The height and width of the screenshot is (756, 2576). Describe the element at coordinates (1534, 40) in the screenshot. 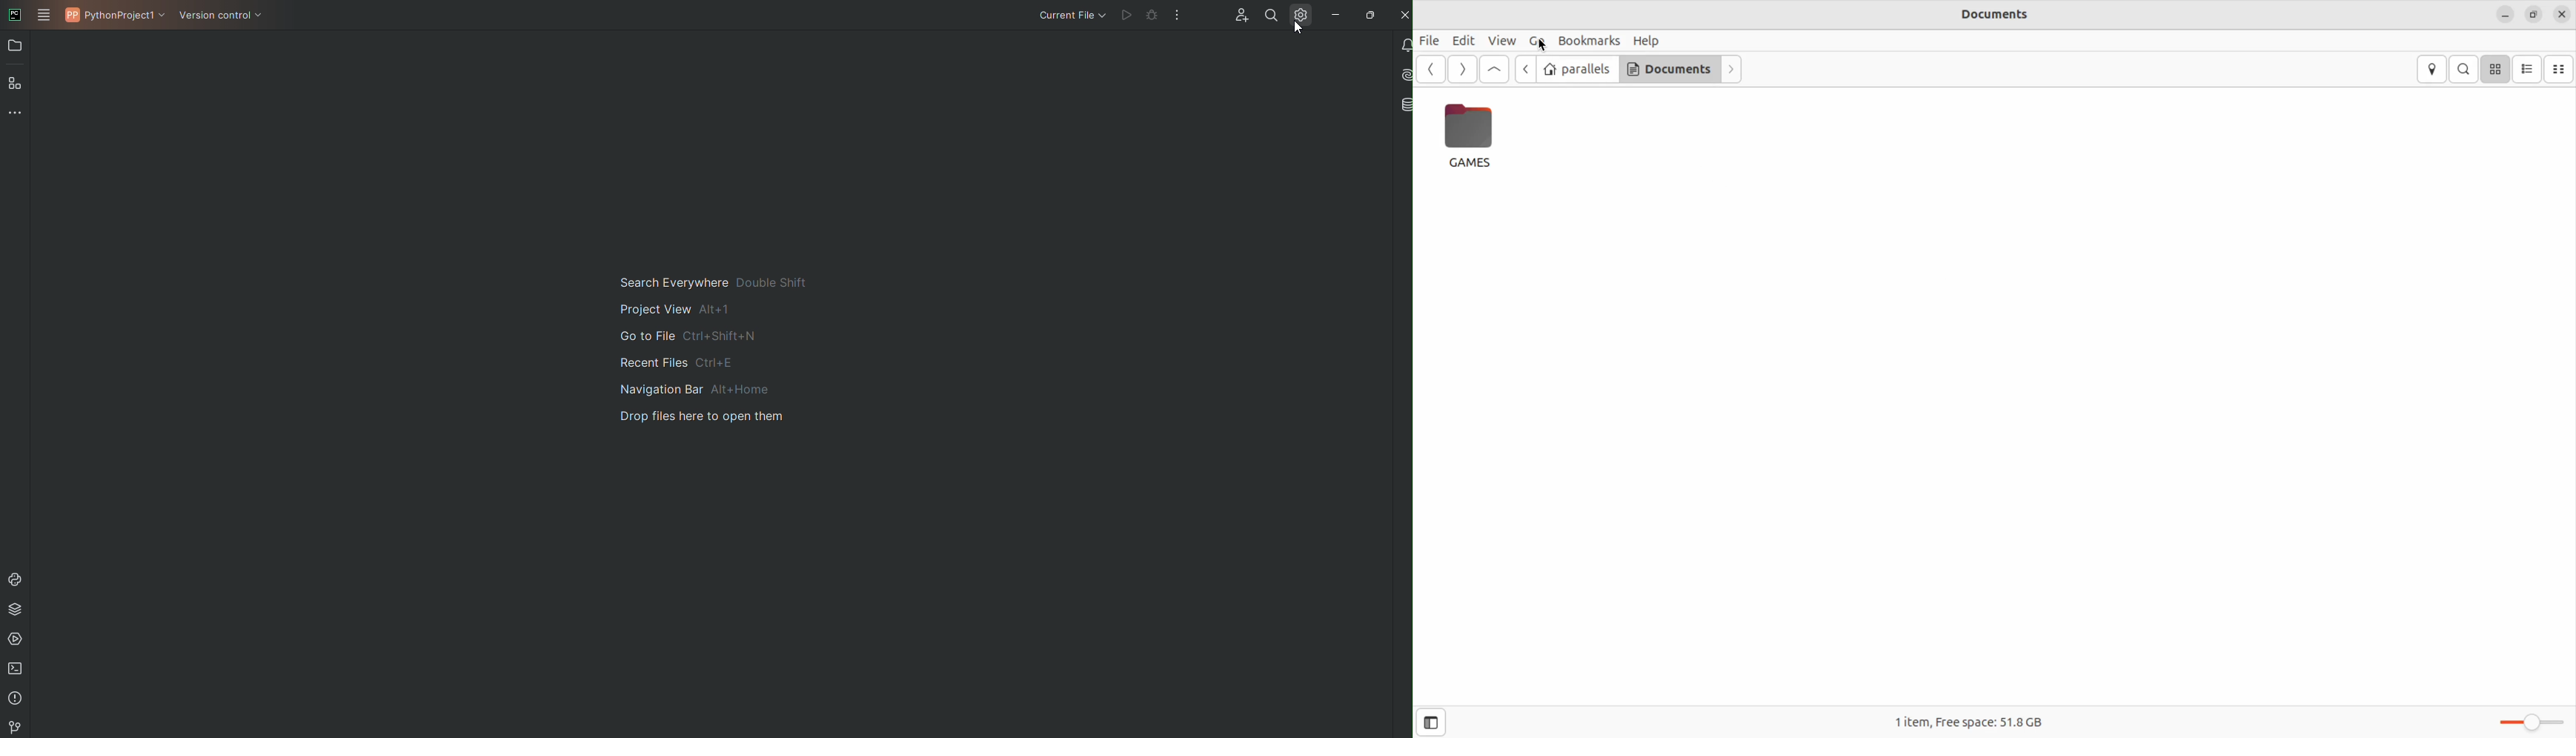

I see `Go` at that location.